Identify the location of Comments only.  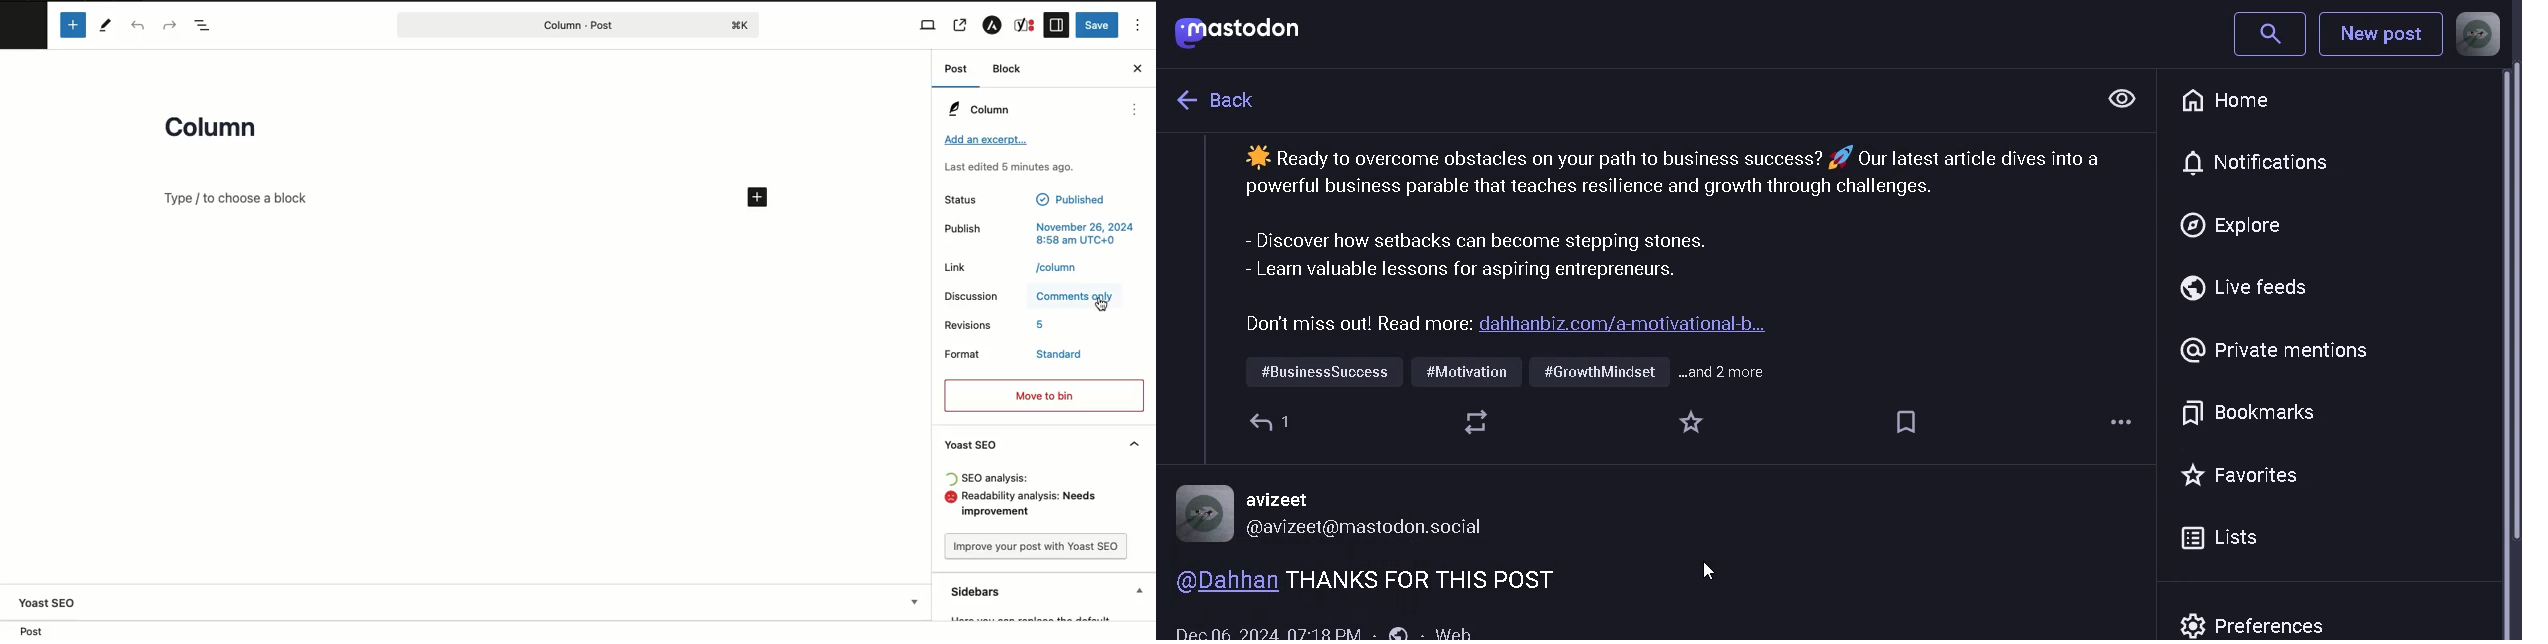
(1077, 295).